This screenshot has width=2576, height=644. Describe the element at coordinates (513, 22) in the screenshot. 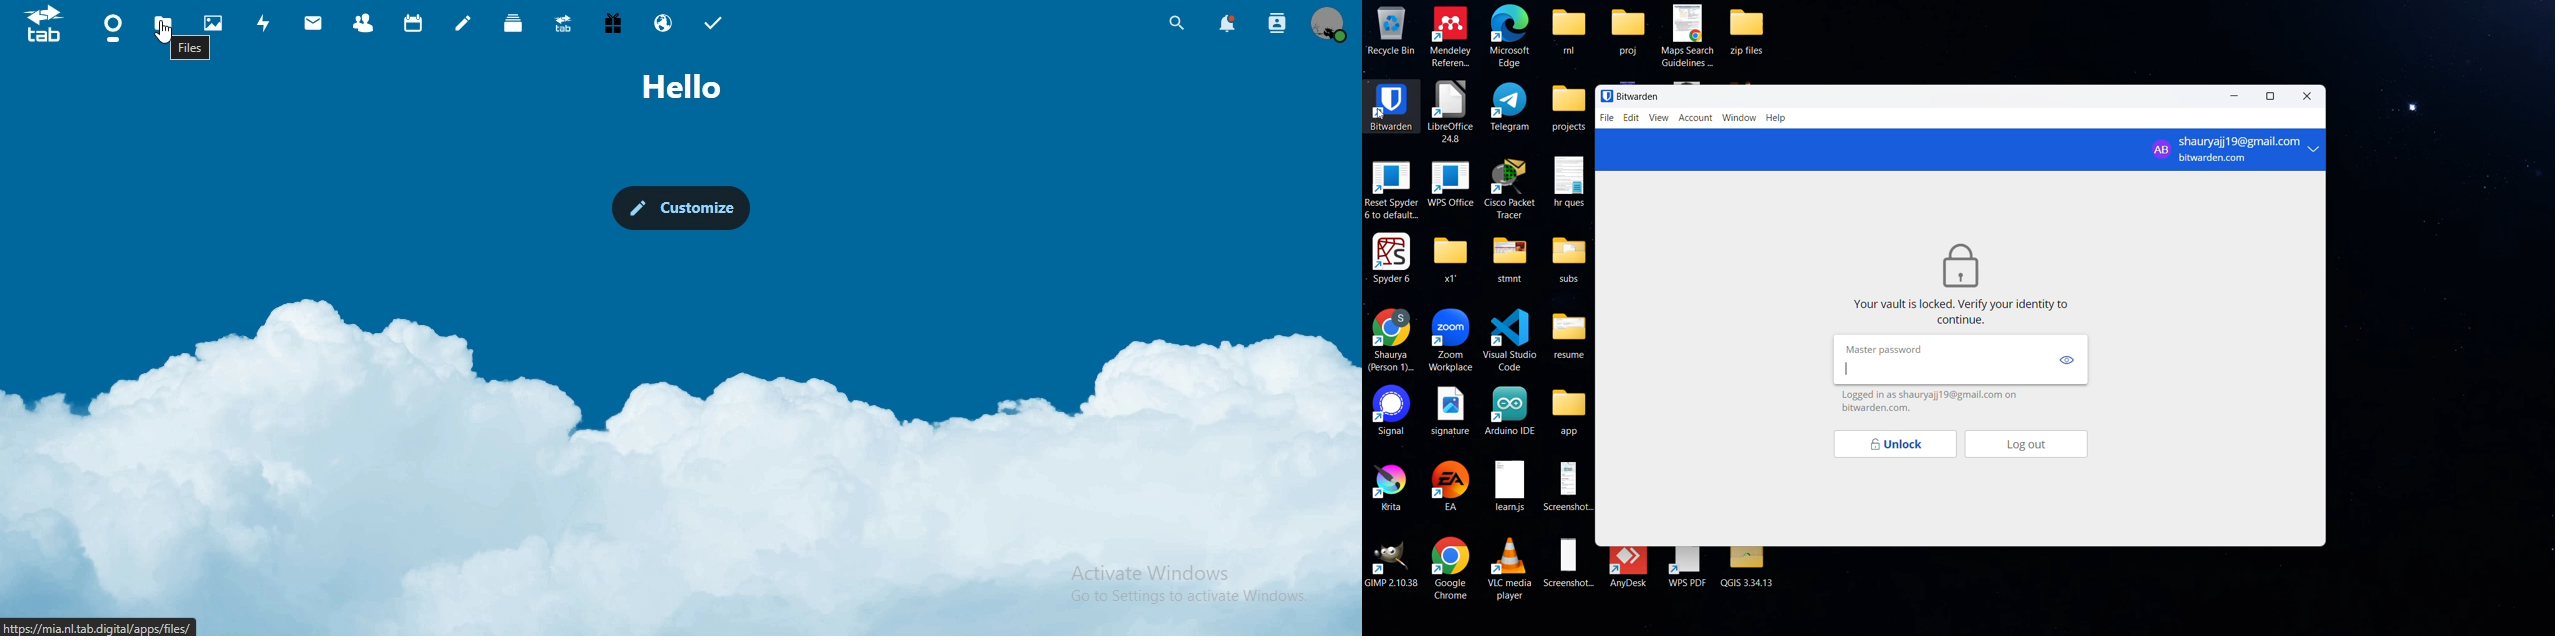

I see `deck` at that location.